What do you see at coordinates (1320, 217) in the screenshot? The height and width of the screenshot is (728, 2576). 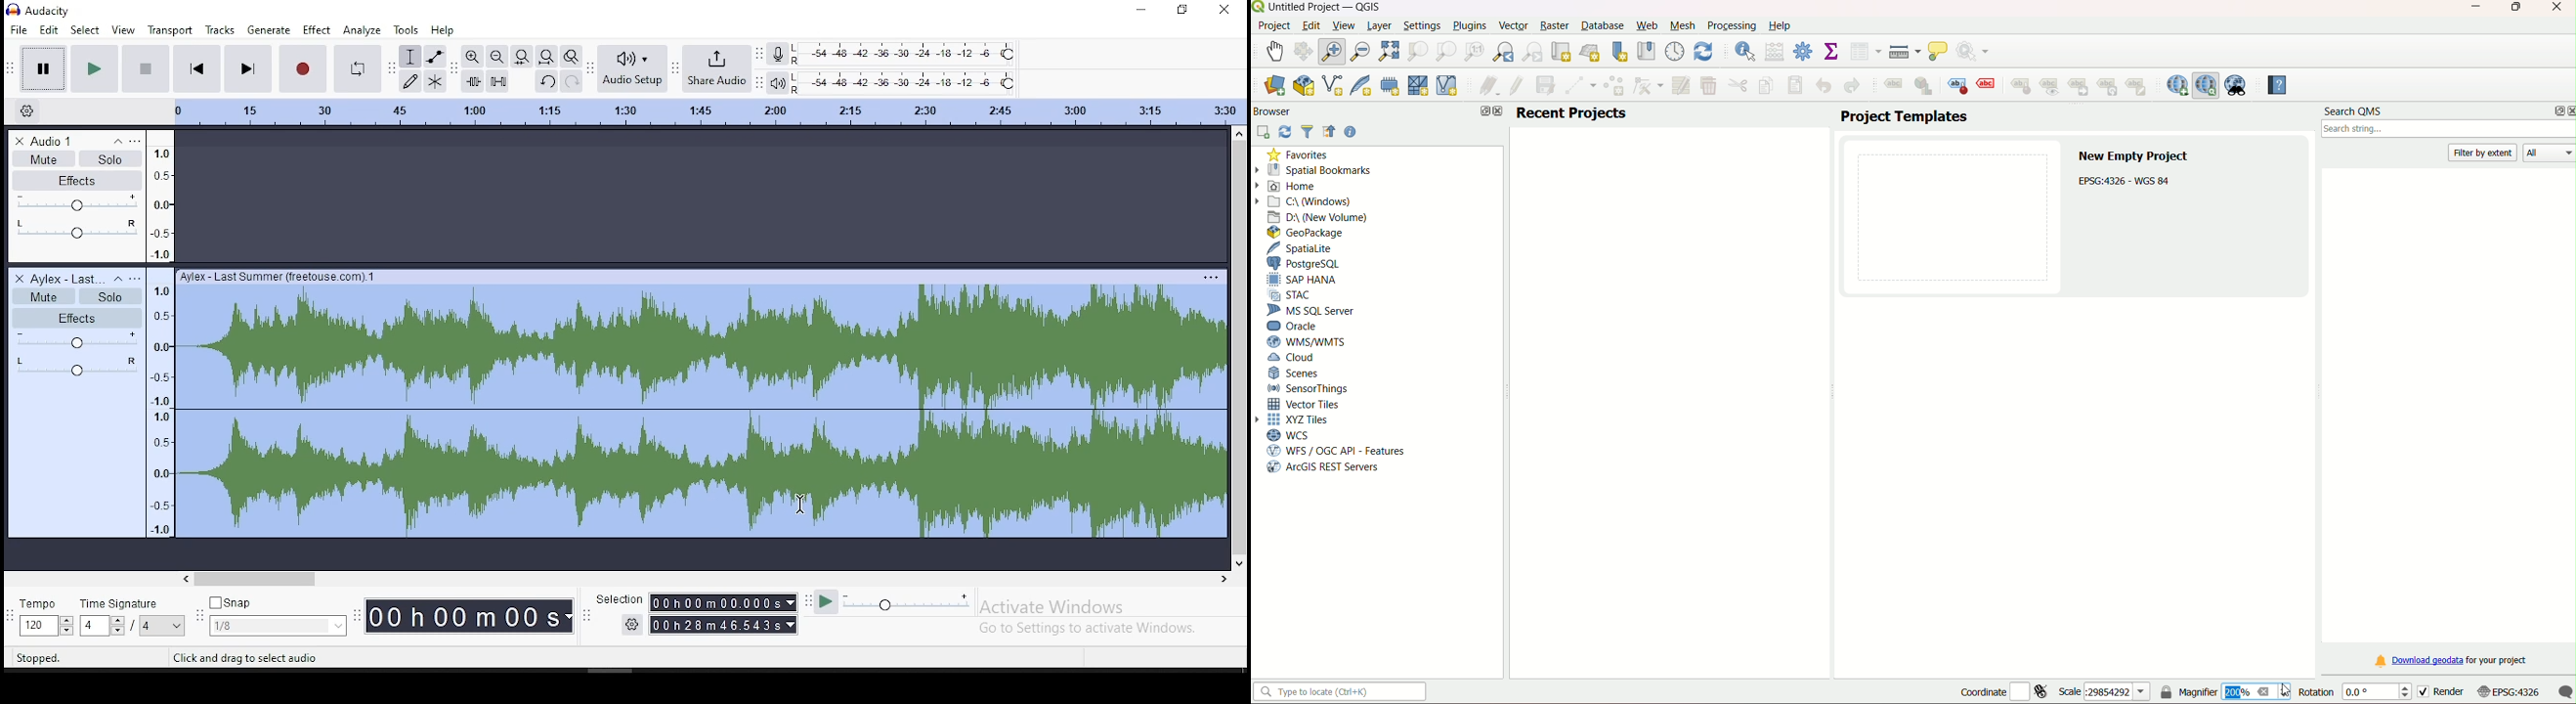 I see `D:\ (New volume)` at bounding box center [1320, 217].